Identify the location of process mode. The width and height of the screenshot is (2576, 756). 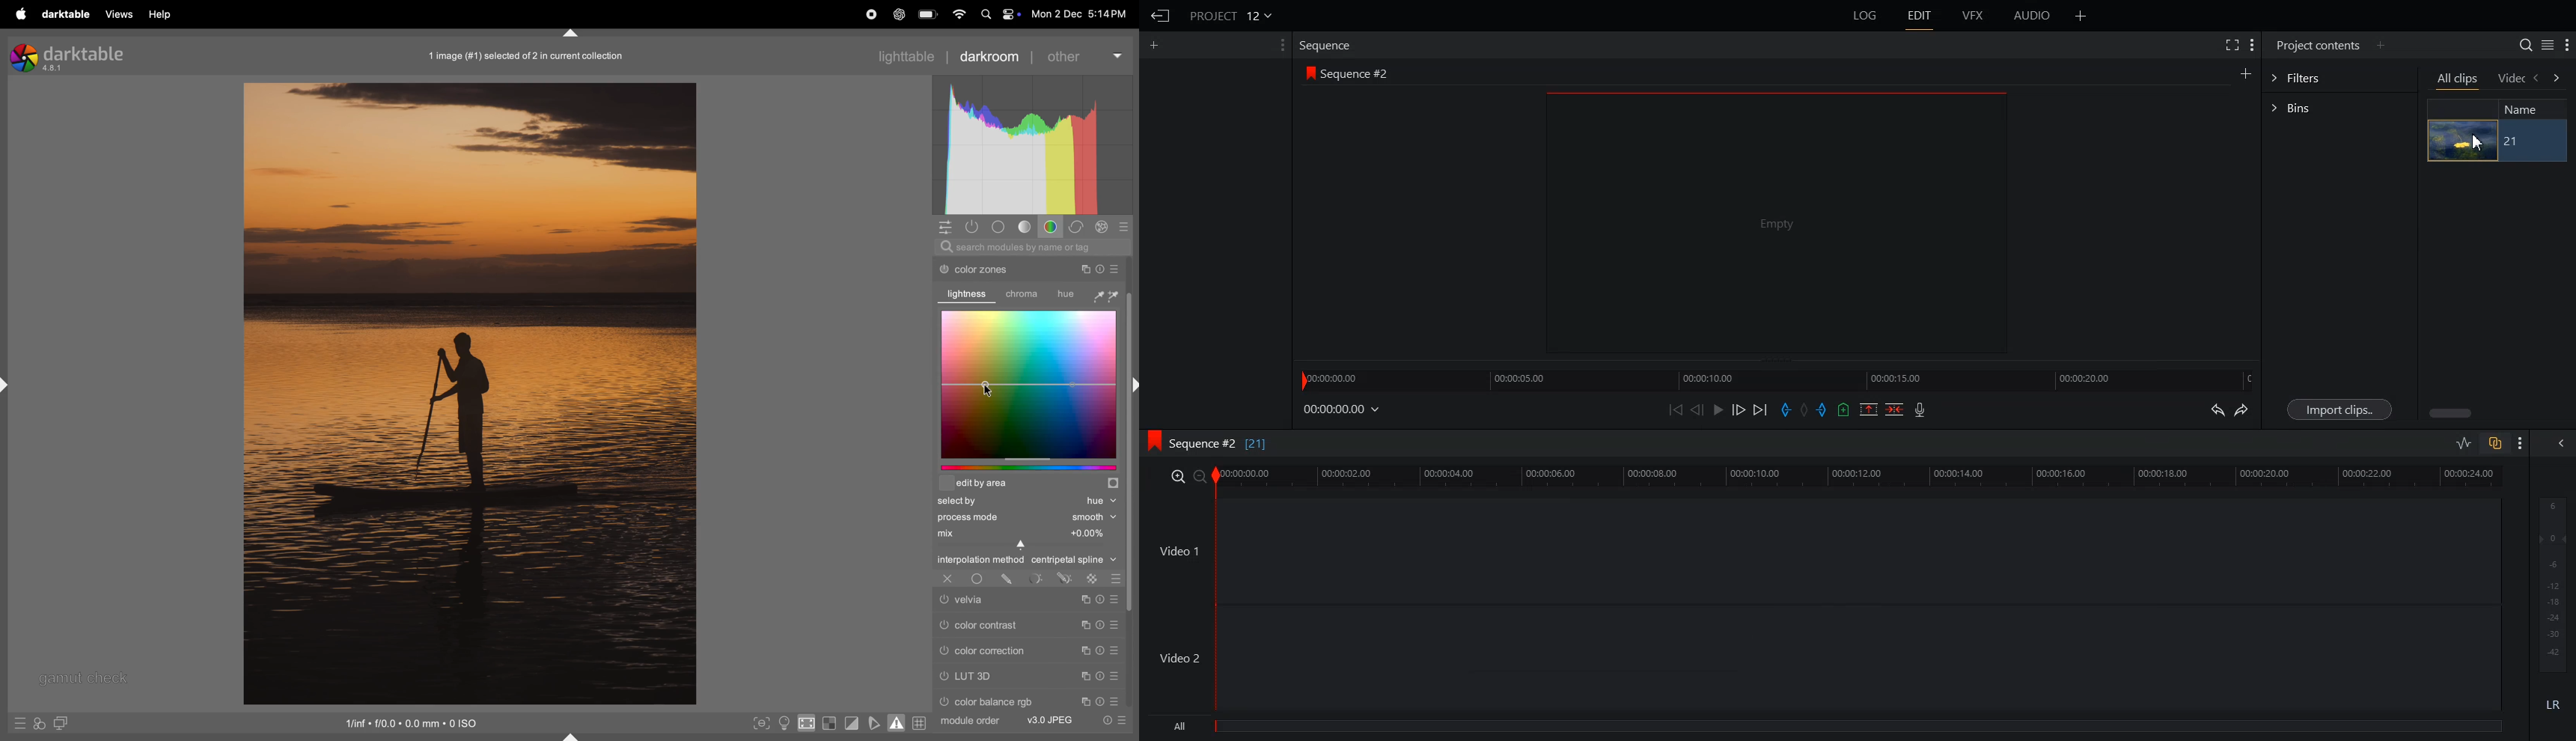
(998, 518).